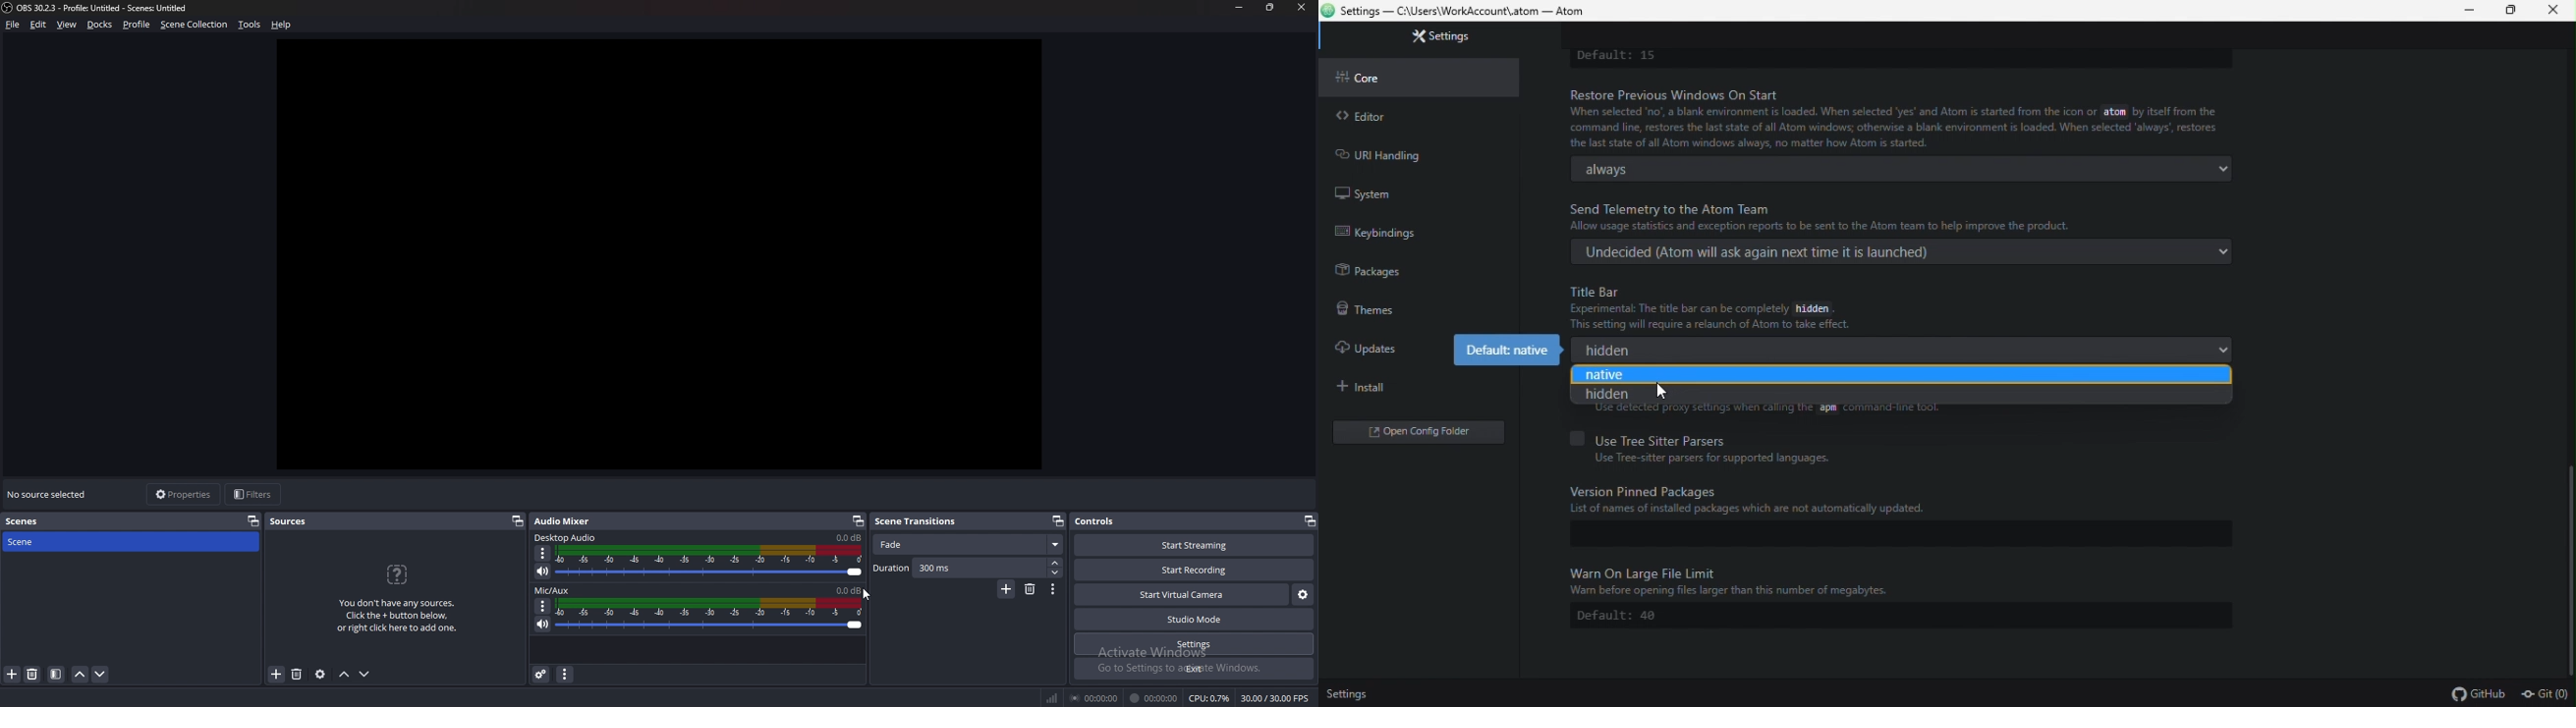 The height and width of the screenshot is (728, 2576). What do you see at coordinates (249, 25) in the screenshot?
I see `tools` at bounding box center [249, 25].